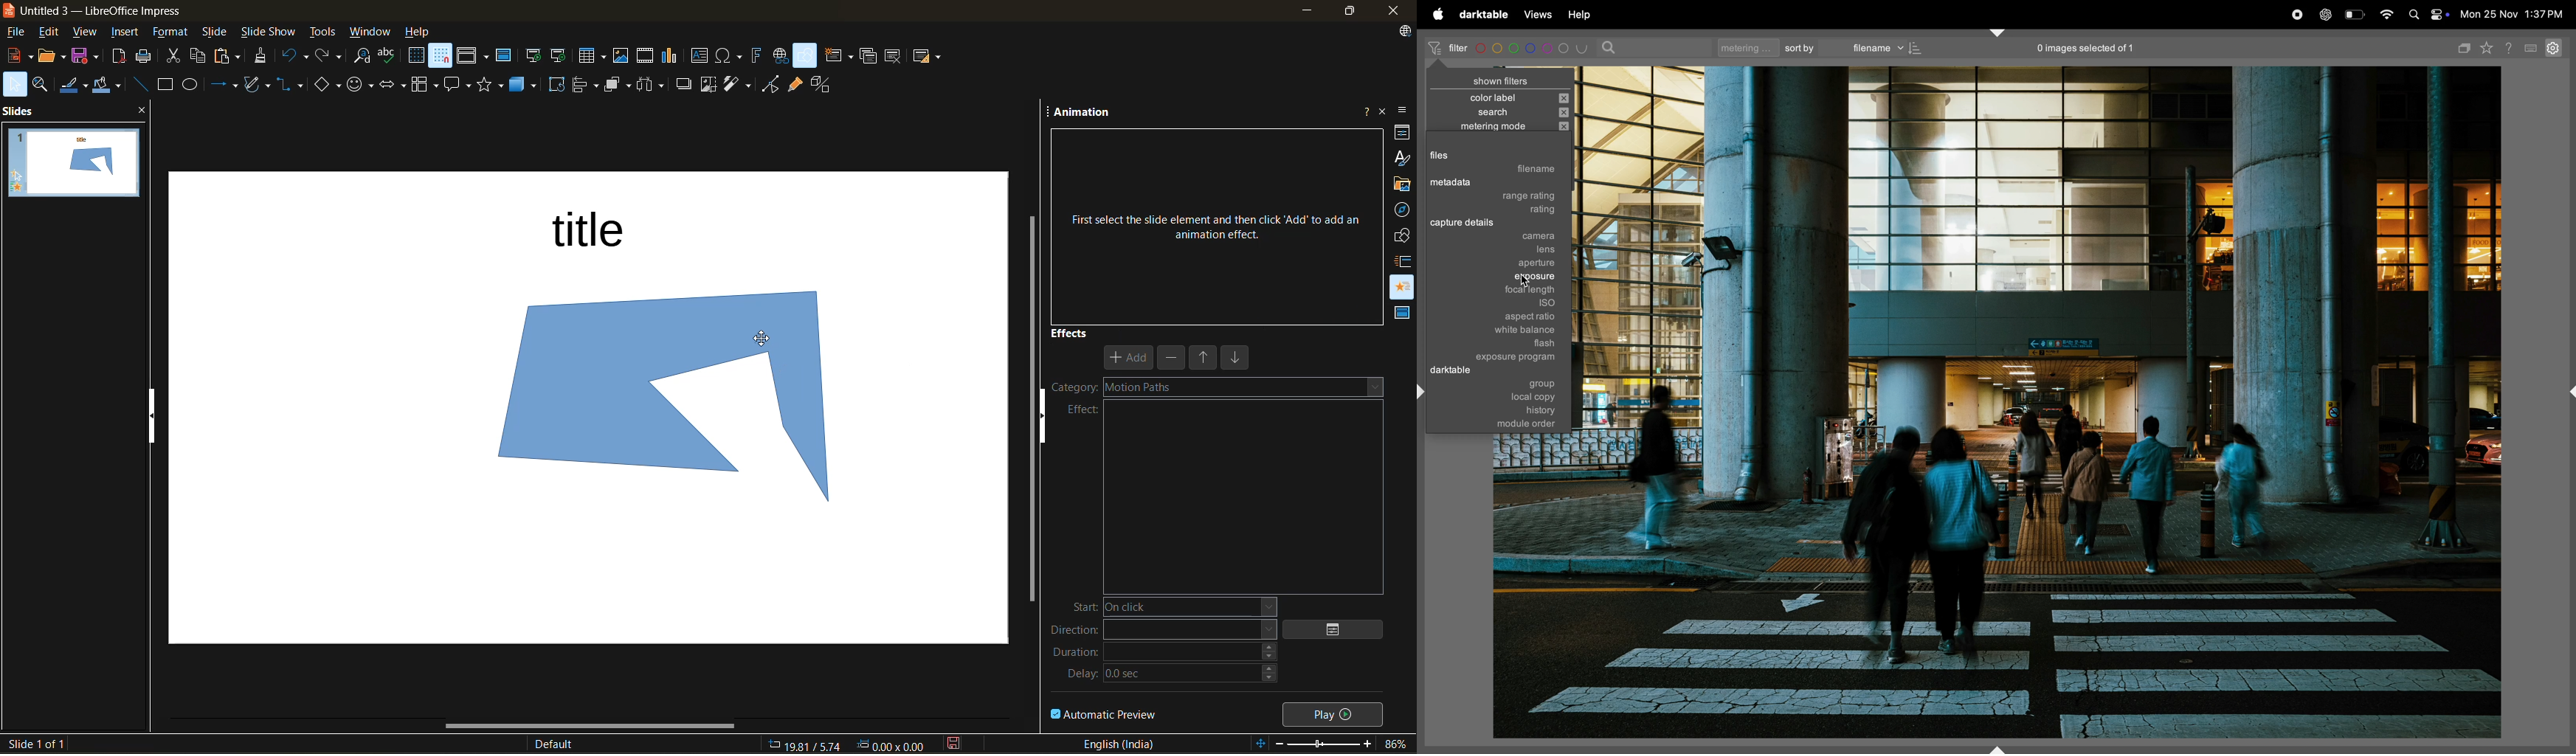 This screenshot has width=2576, height=756. What do you see at coordinates (1401, 158) in the screenshot?
I see `styles` at bounding box center [1401, 158].